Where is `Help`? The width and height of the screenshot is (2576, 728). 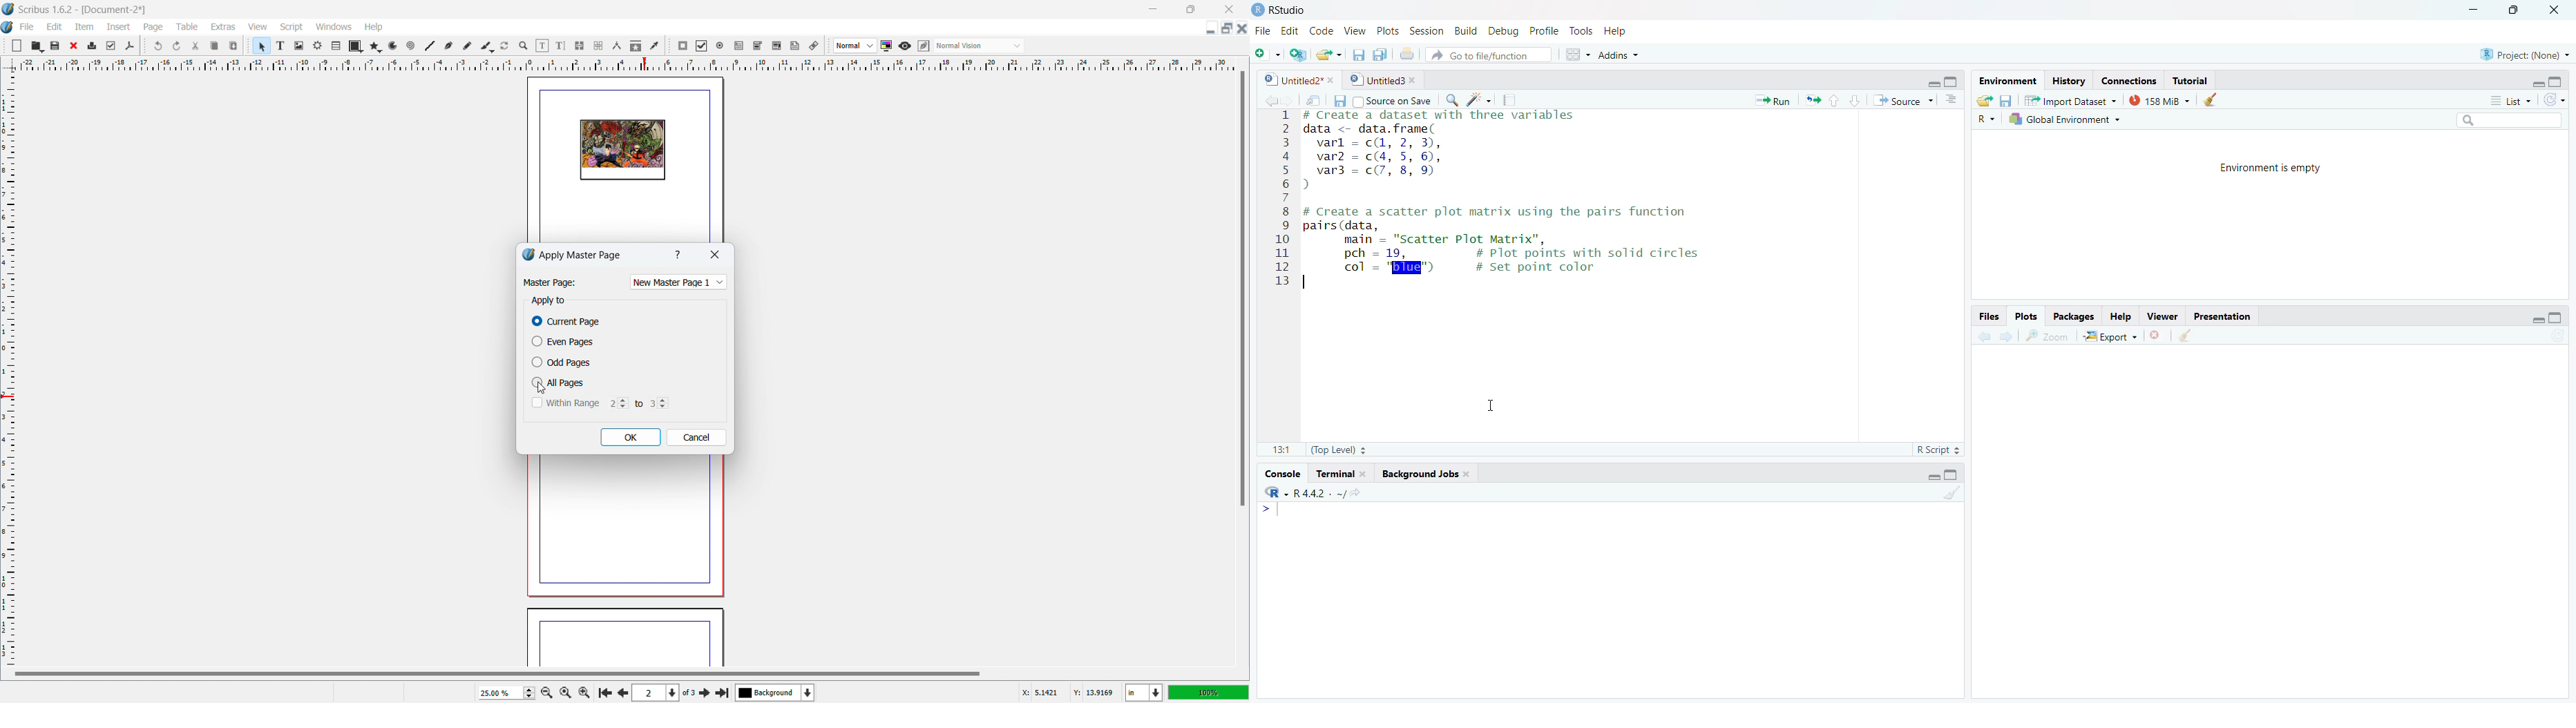 Help is located at coordinates (1630, 30).